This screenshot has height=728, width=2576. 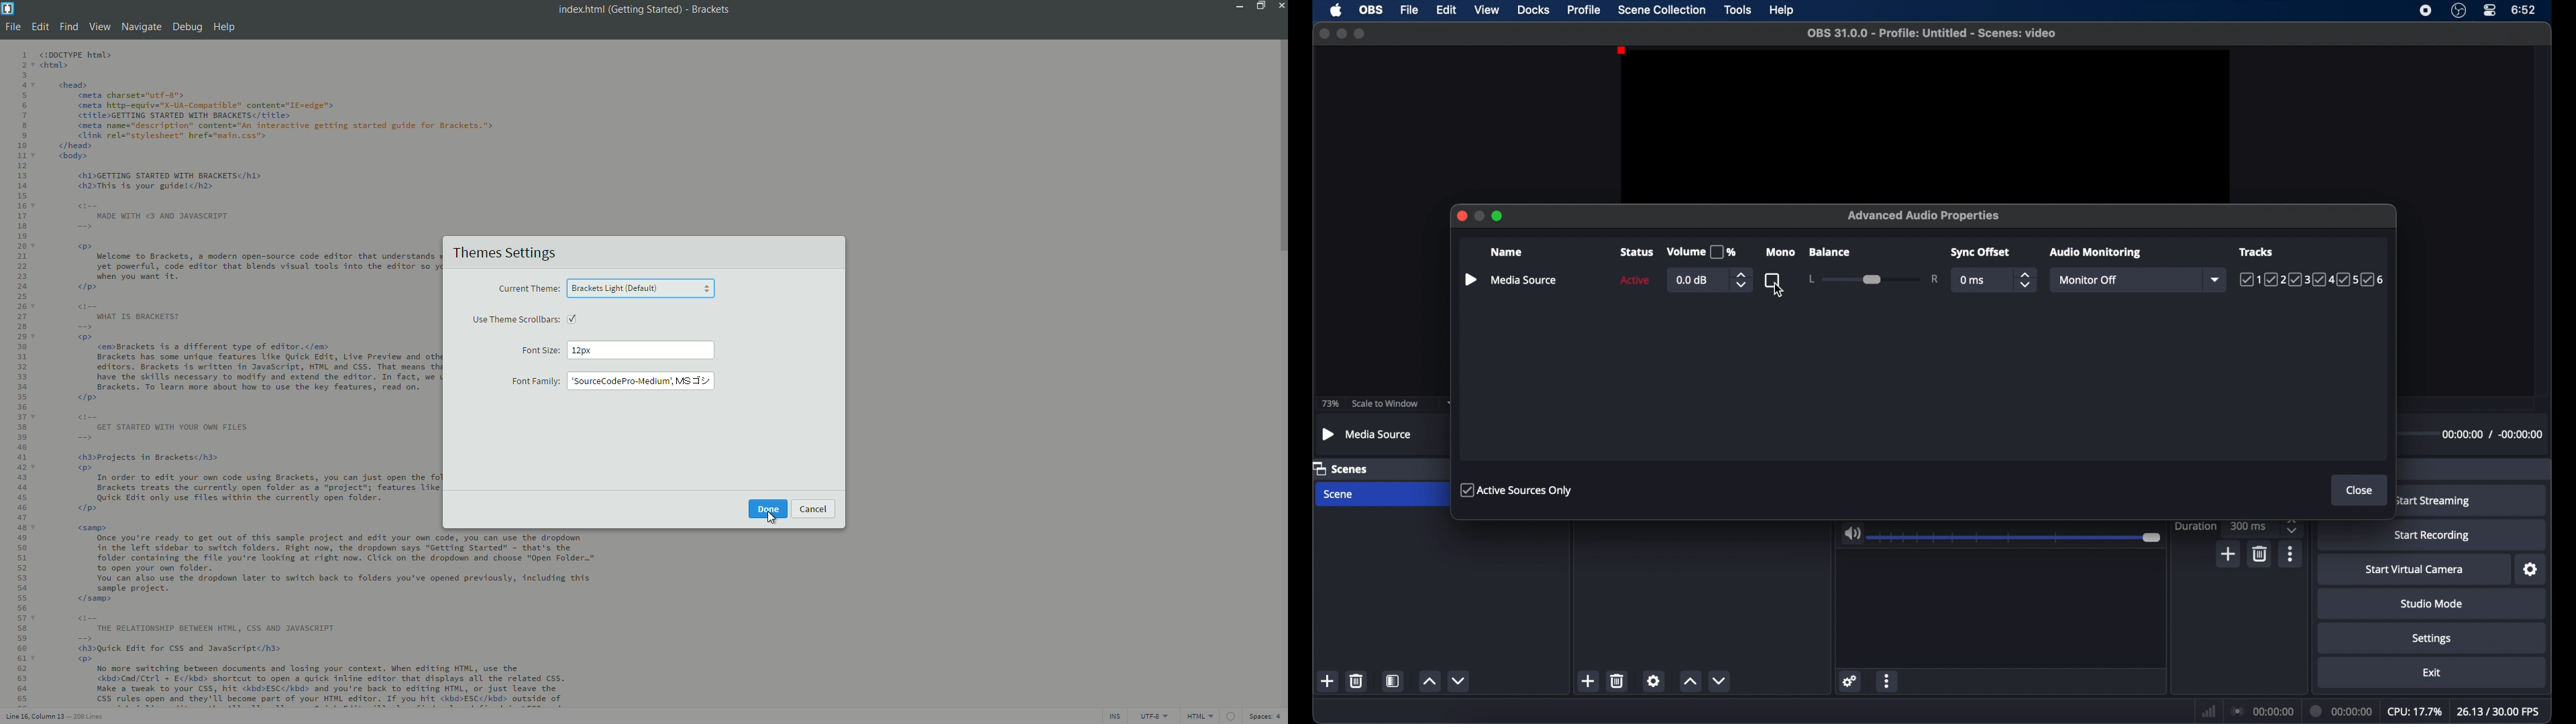 I want to click on increment, so click(x=1689, y=680).